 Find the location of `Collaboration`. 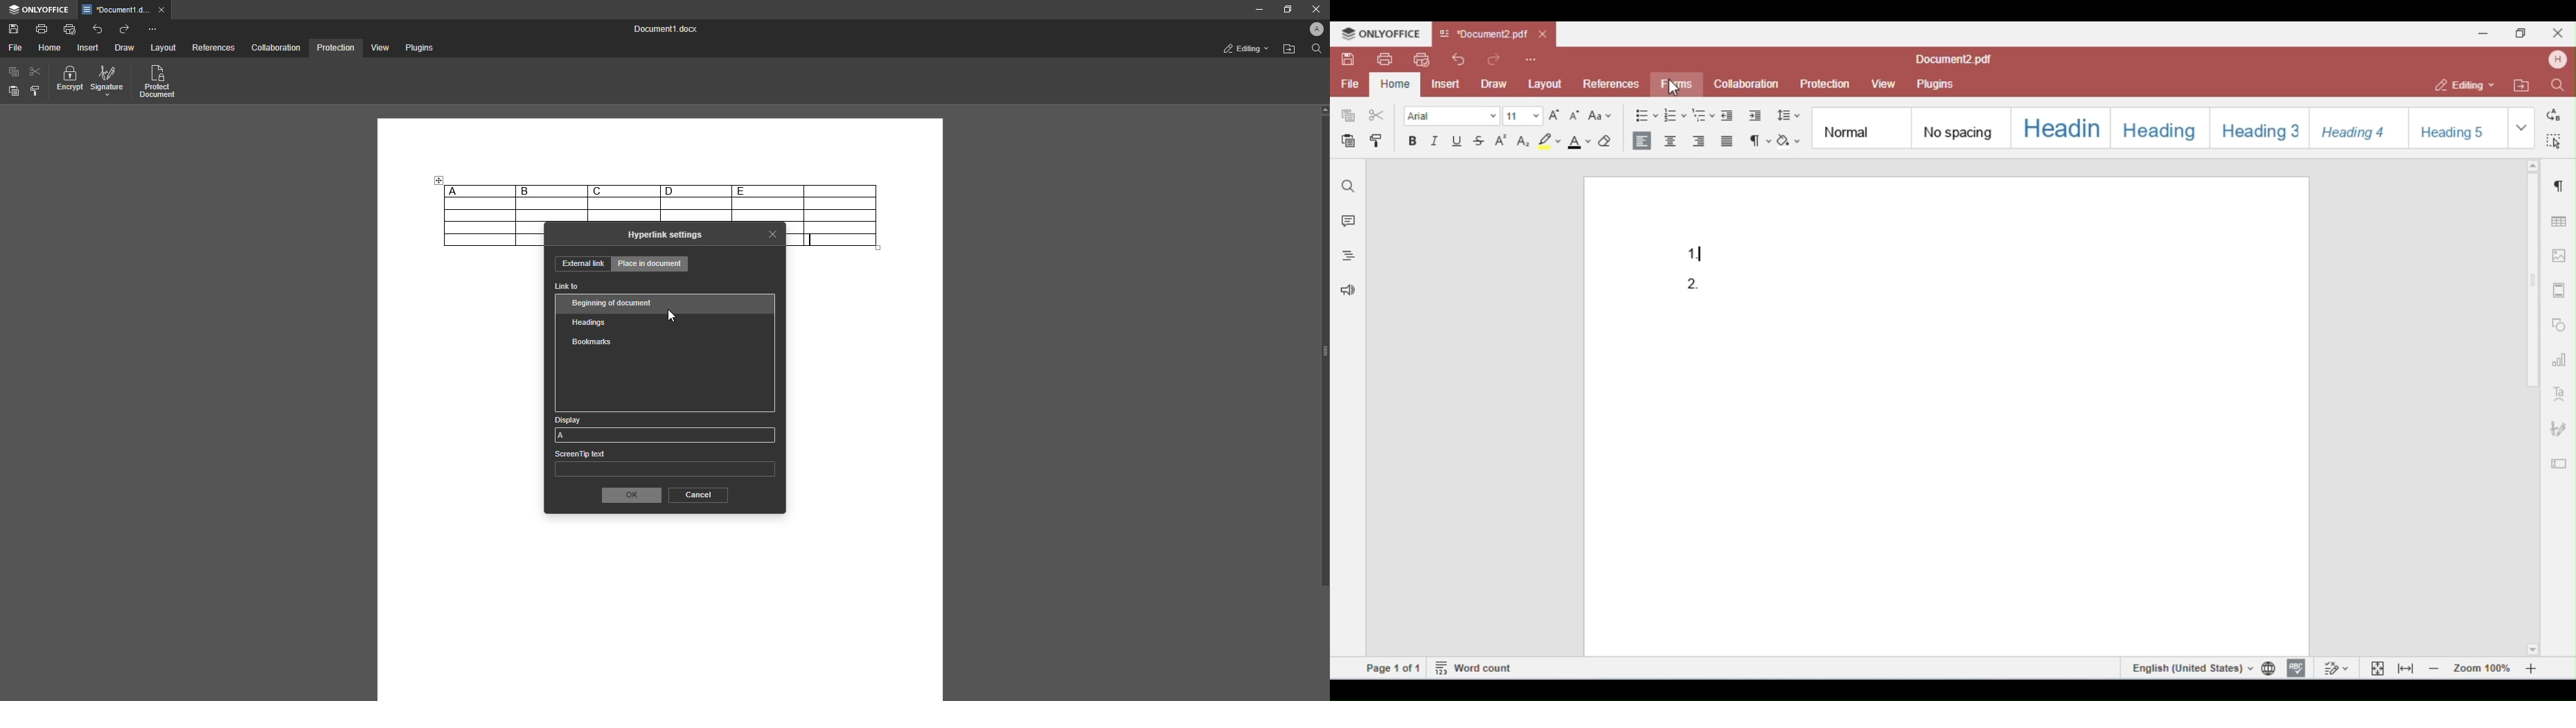

Collaboration is located at coordinates (276, 47).